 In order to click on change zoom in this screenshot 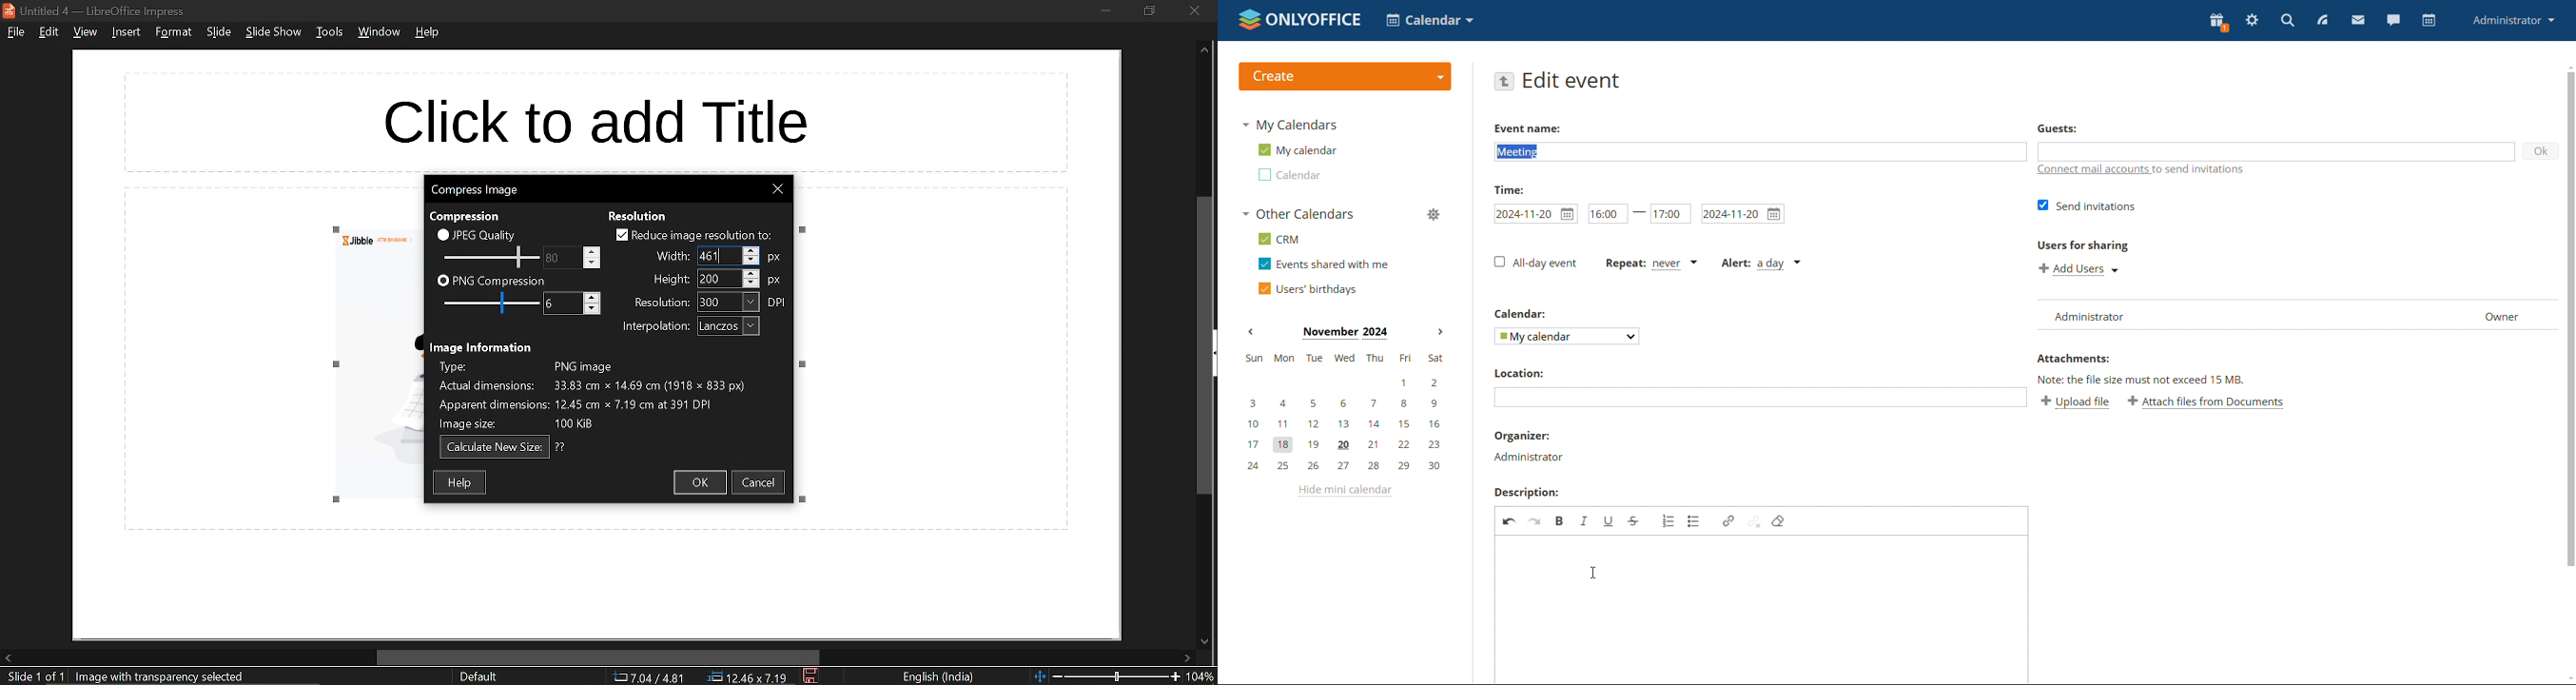, I will do `click(1105, 677)`.